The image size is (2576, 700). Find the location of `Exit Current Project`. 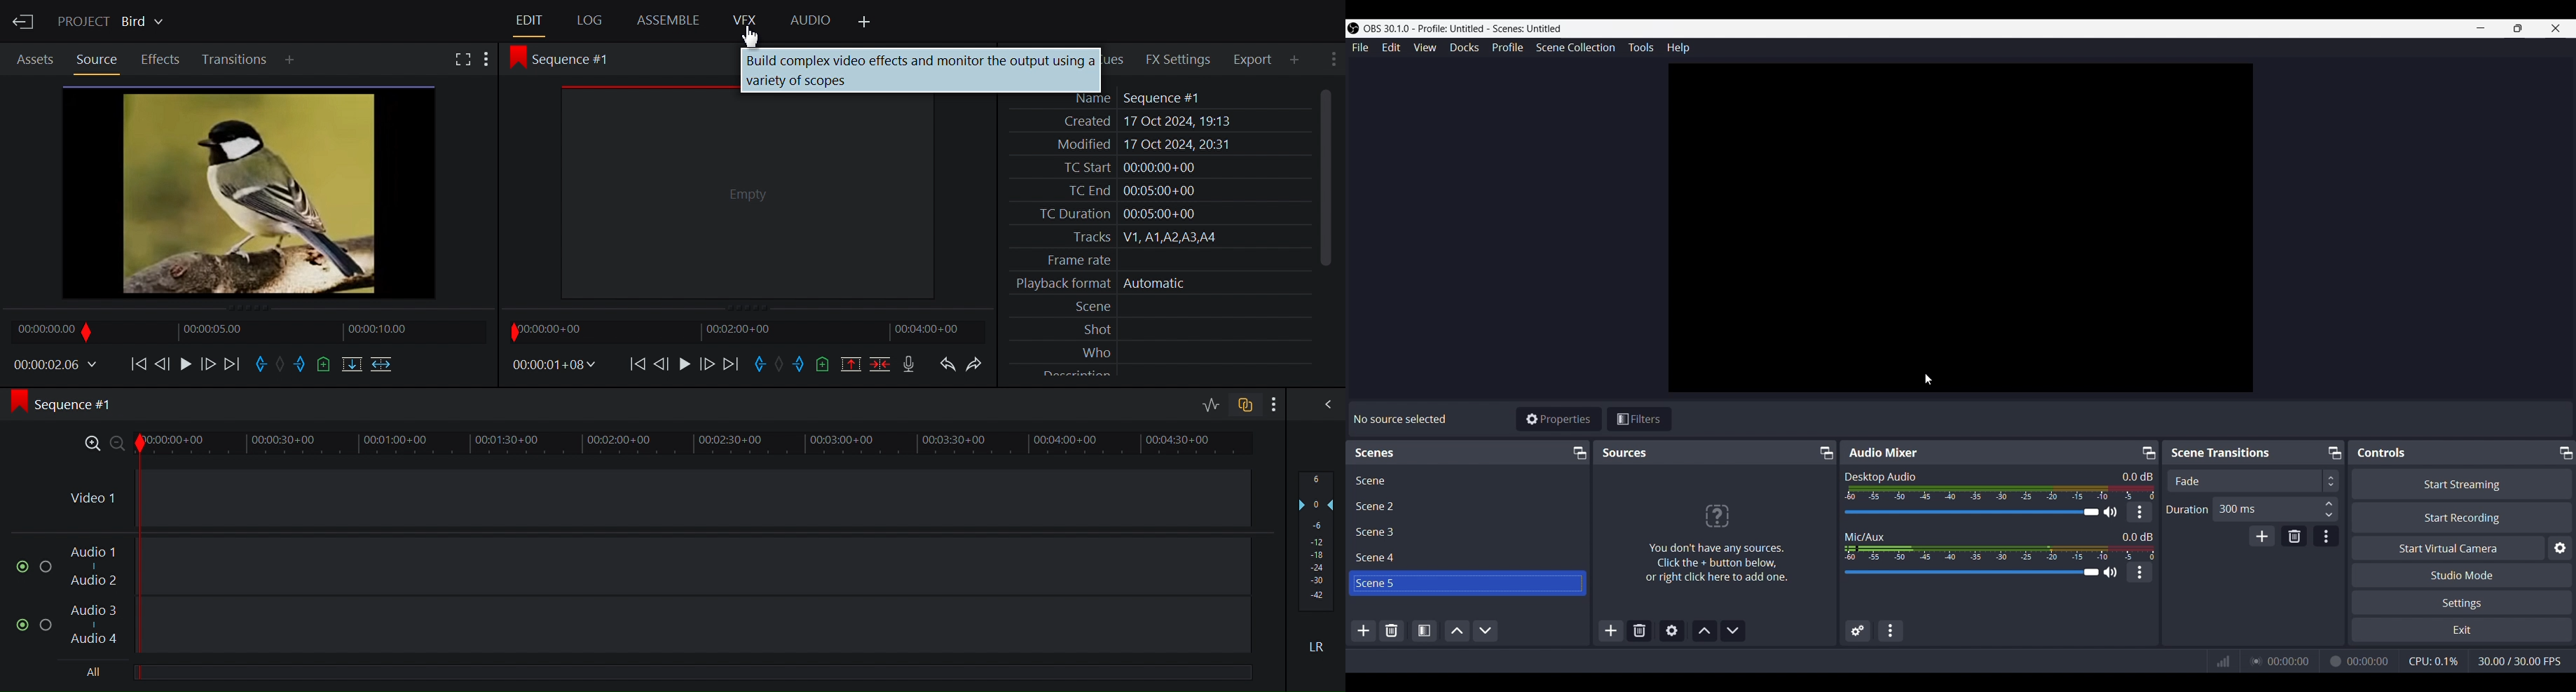

Exit Current Project is located at coordinates (25, 20).